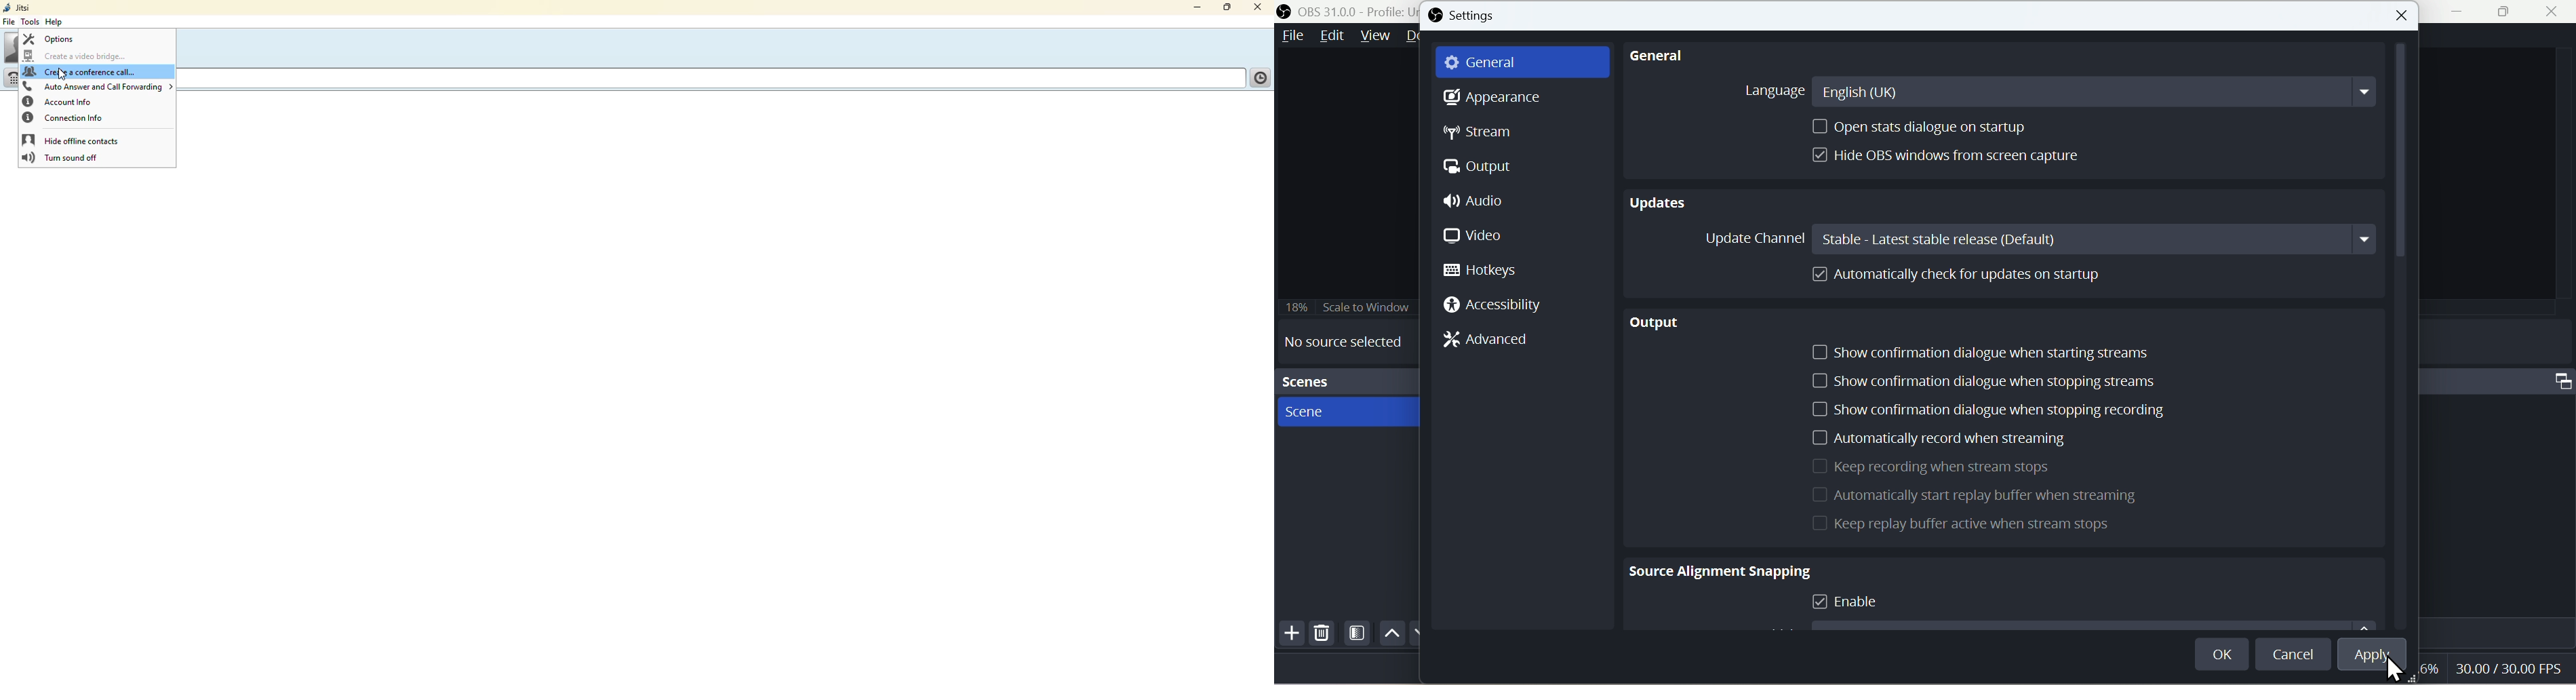 Image resolution: width=2576 pixels, height=700 pixels. What do you see at coordinates (1348, 11) in the screenshot?
I see `OBS 31.0.0 - Policy Untitled - Scene : New Scene` at bounding box center [1348, 11].